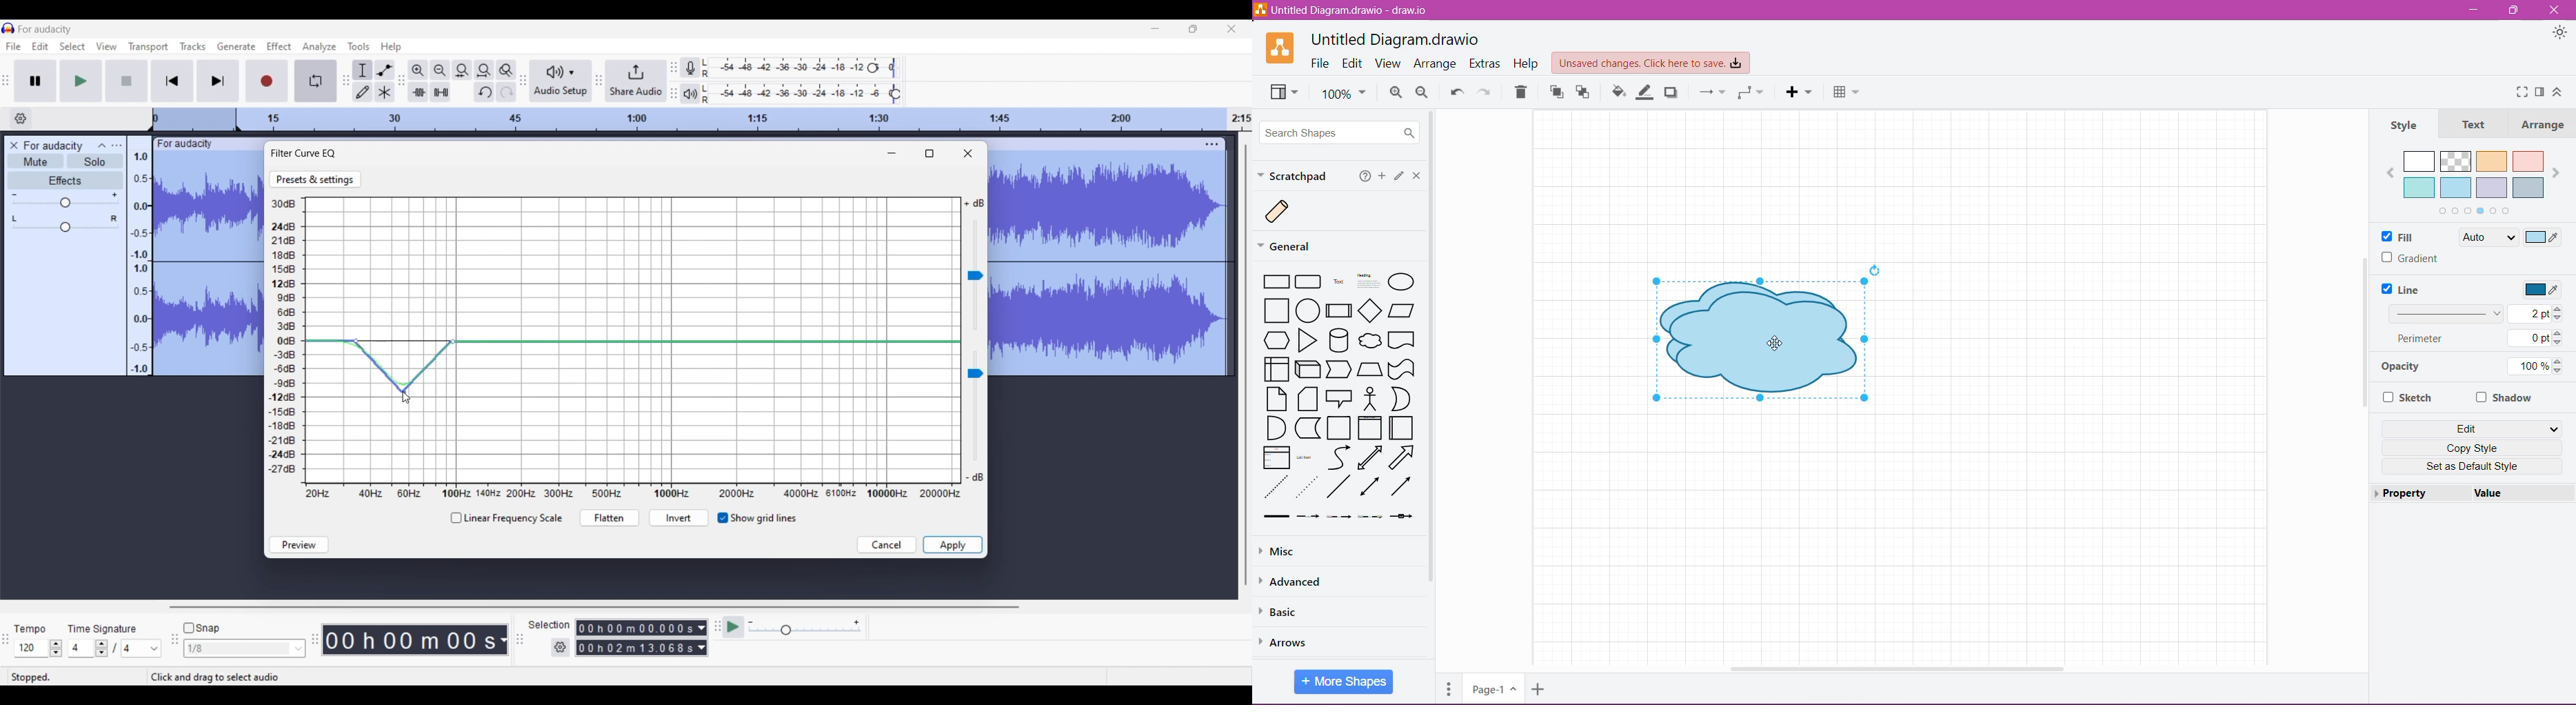 Image resolution: width=2576 pixels, height=728 pixels. What do you see at coordinates (1434, 385) in the screenshot?
I see `Vertical Scroll Bar` at bounding box center [1434, 385].